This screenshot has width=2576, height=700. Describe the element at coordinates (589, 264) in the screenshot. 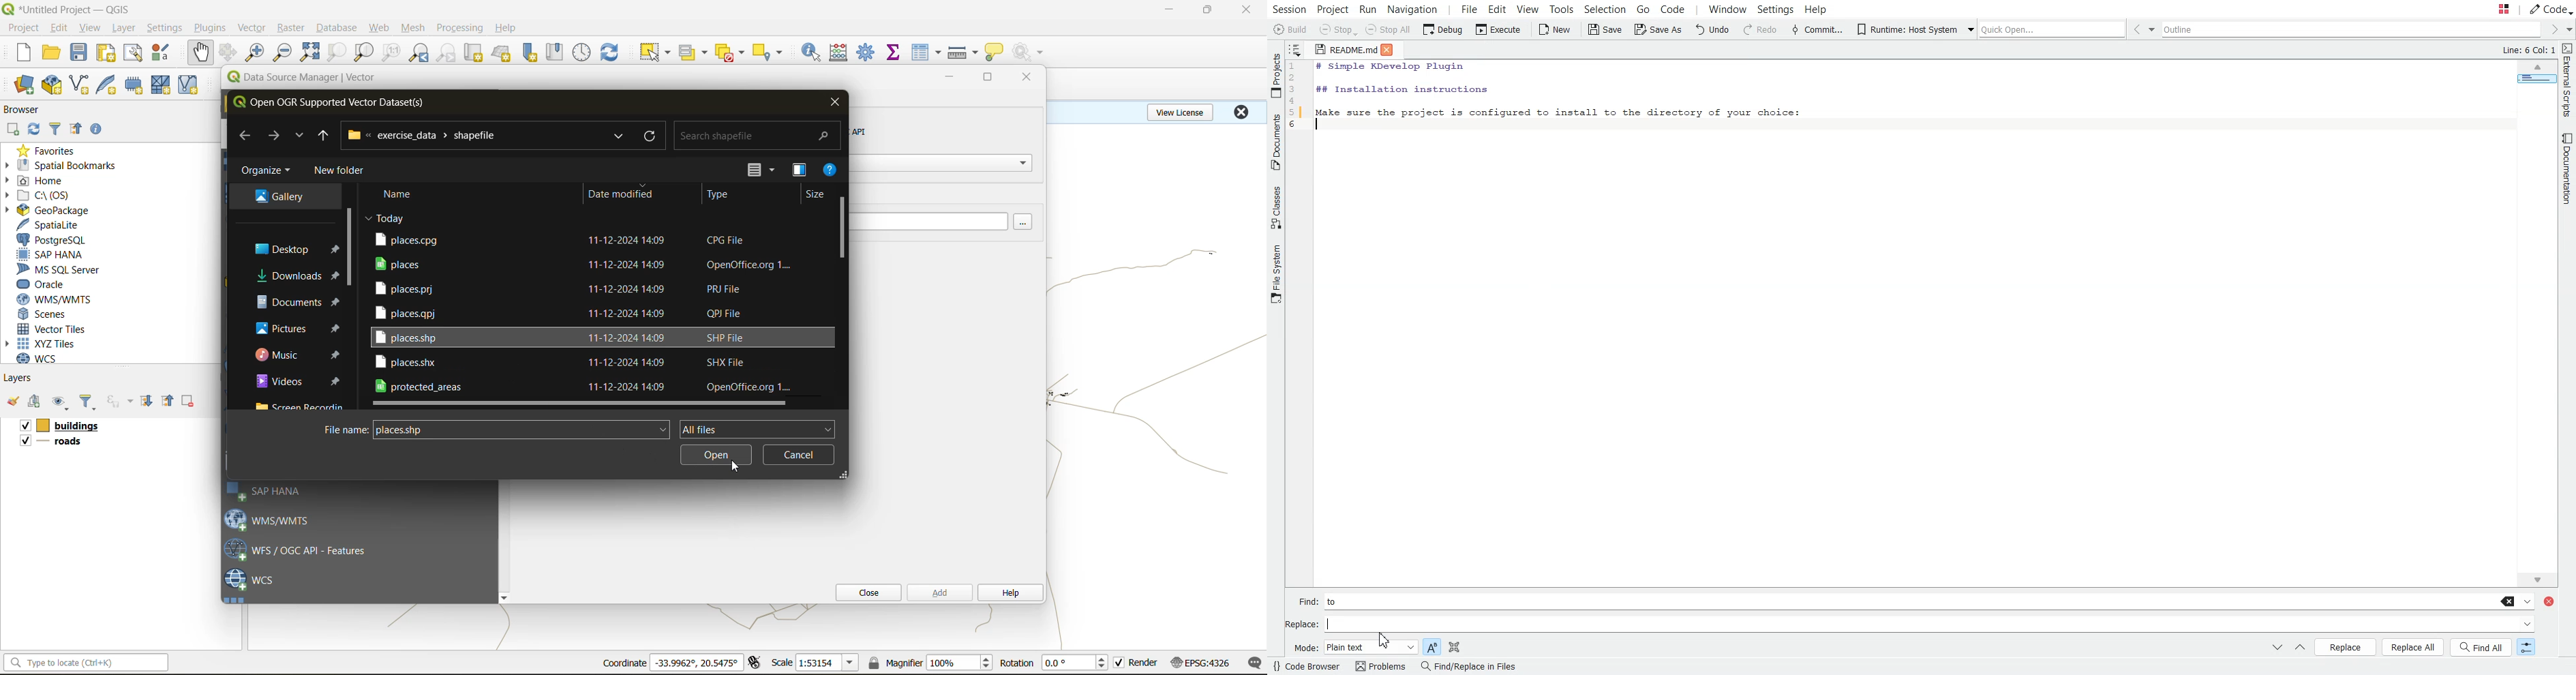

I see `file/folder names` at that location.